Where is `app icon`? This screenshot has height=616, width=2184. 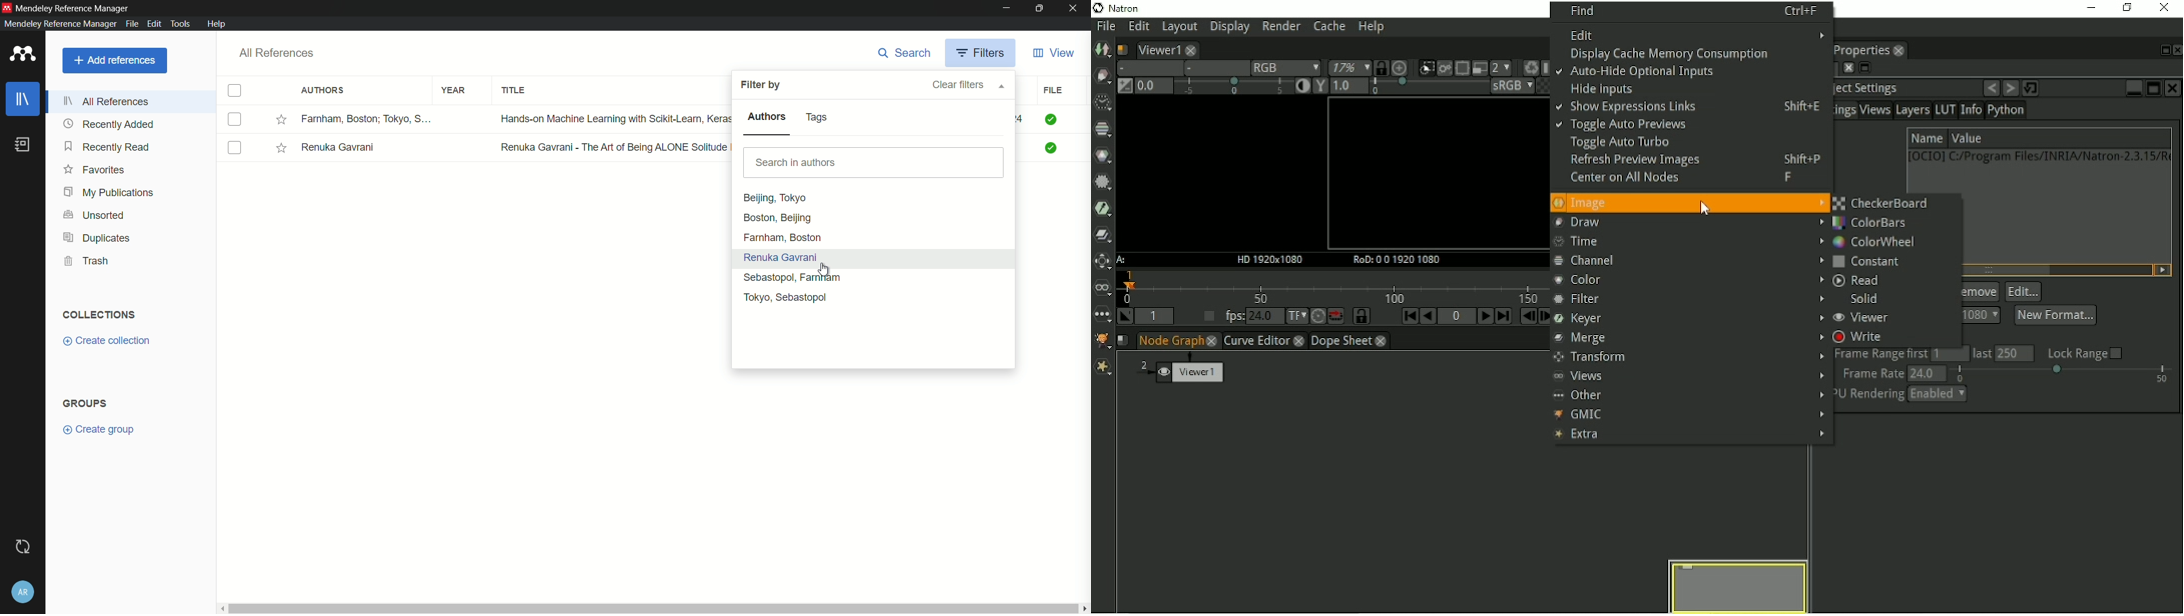
app icon is located at coordinates (7, 7).